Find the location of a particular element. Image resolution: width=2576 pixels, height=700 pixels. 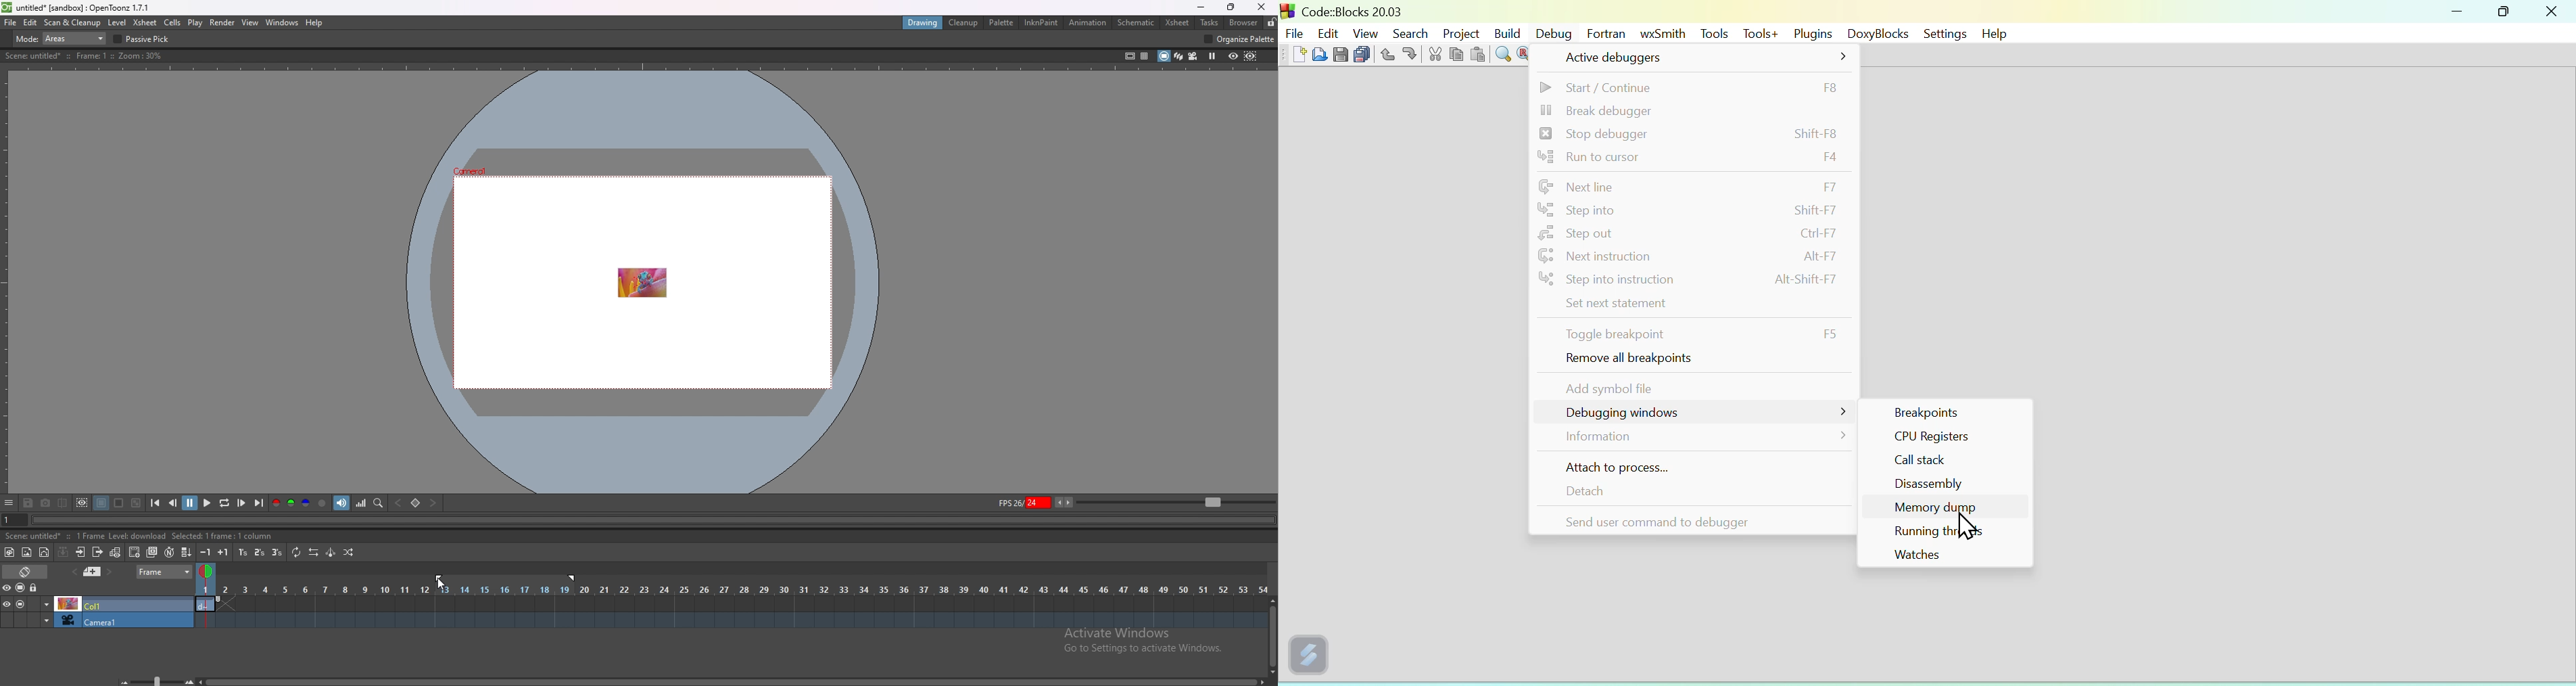

send user command to debugger is located at coordinates (1688, 520).